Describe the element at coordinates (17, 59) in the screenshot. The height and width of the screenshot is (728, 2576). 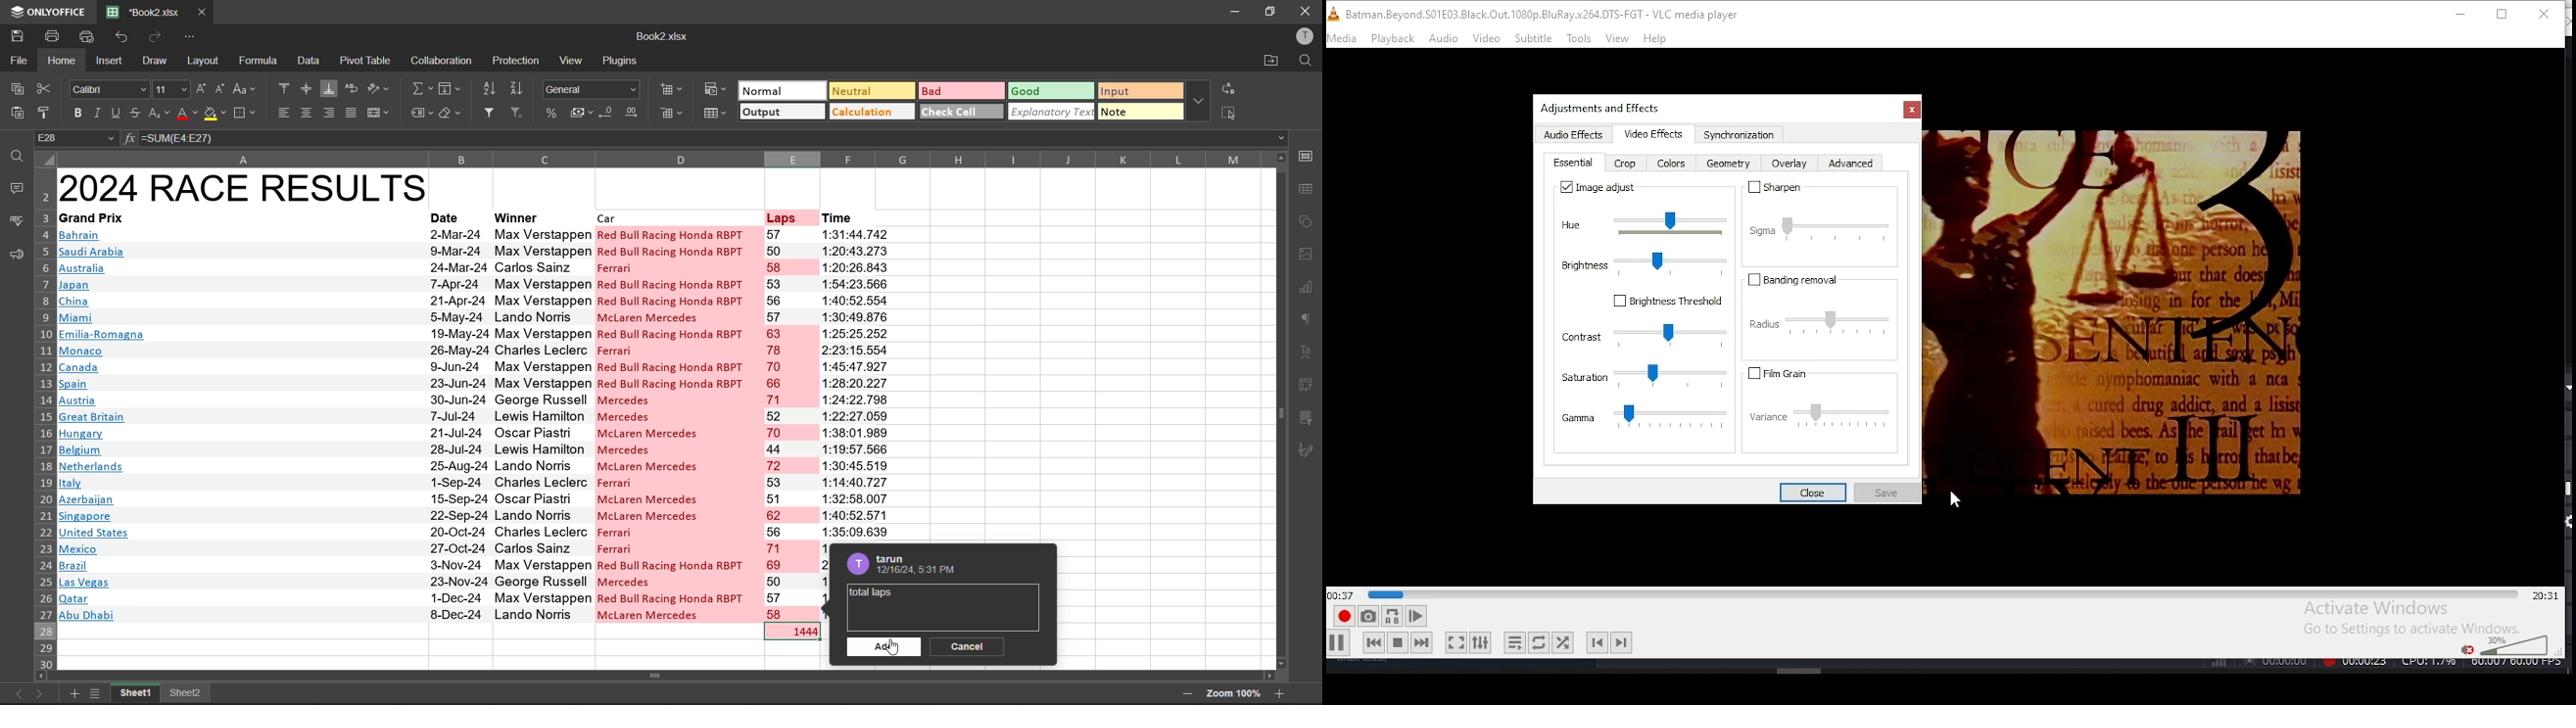
I see `file` at that location.